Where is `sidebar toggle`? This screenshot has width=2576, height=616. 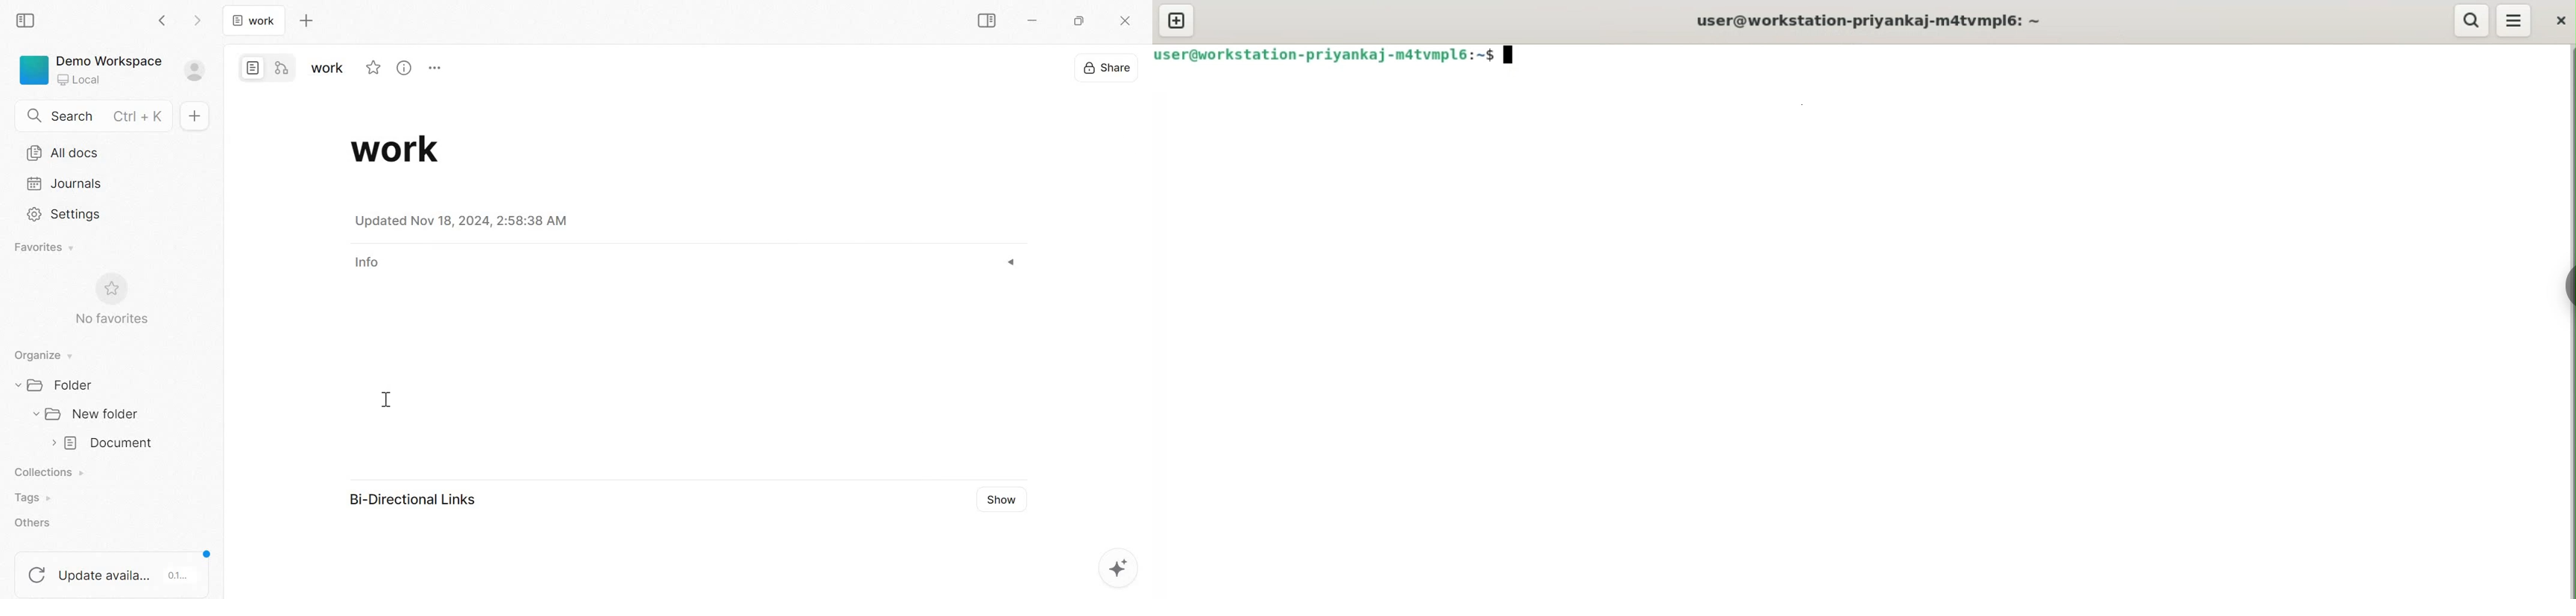
sidebar toggle is located at coordinates (27, 19).